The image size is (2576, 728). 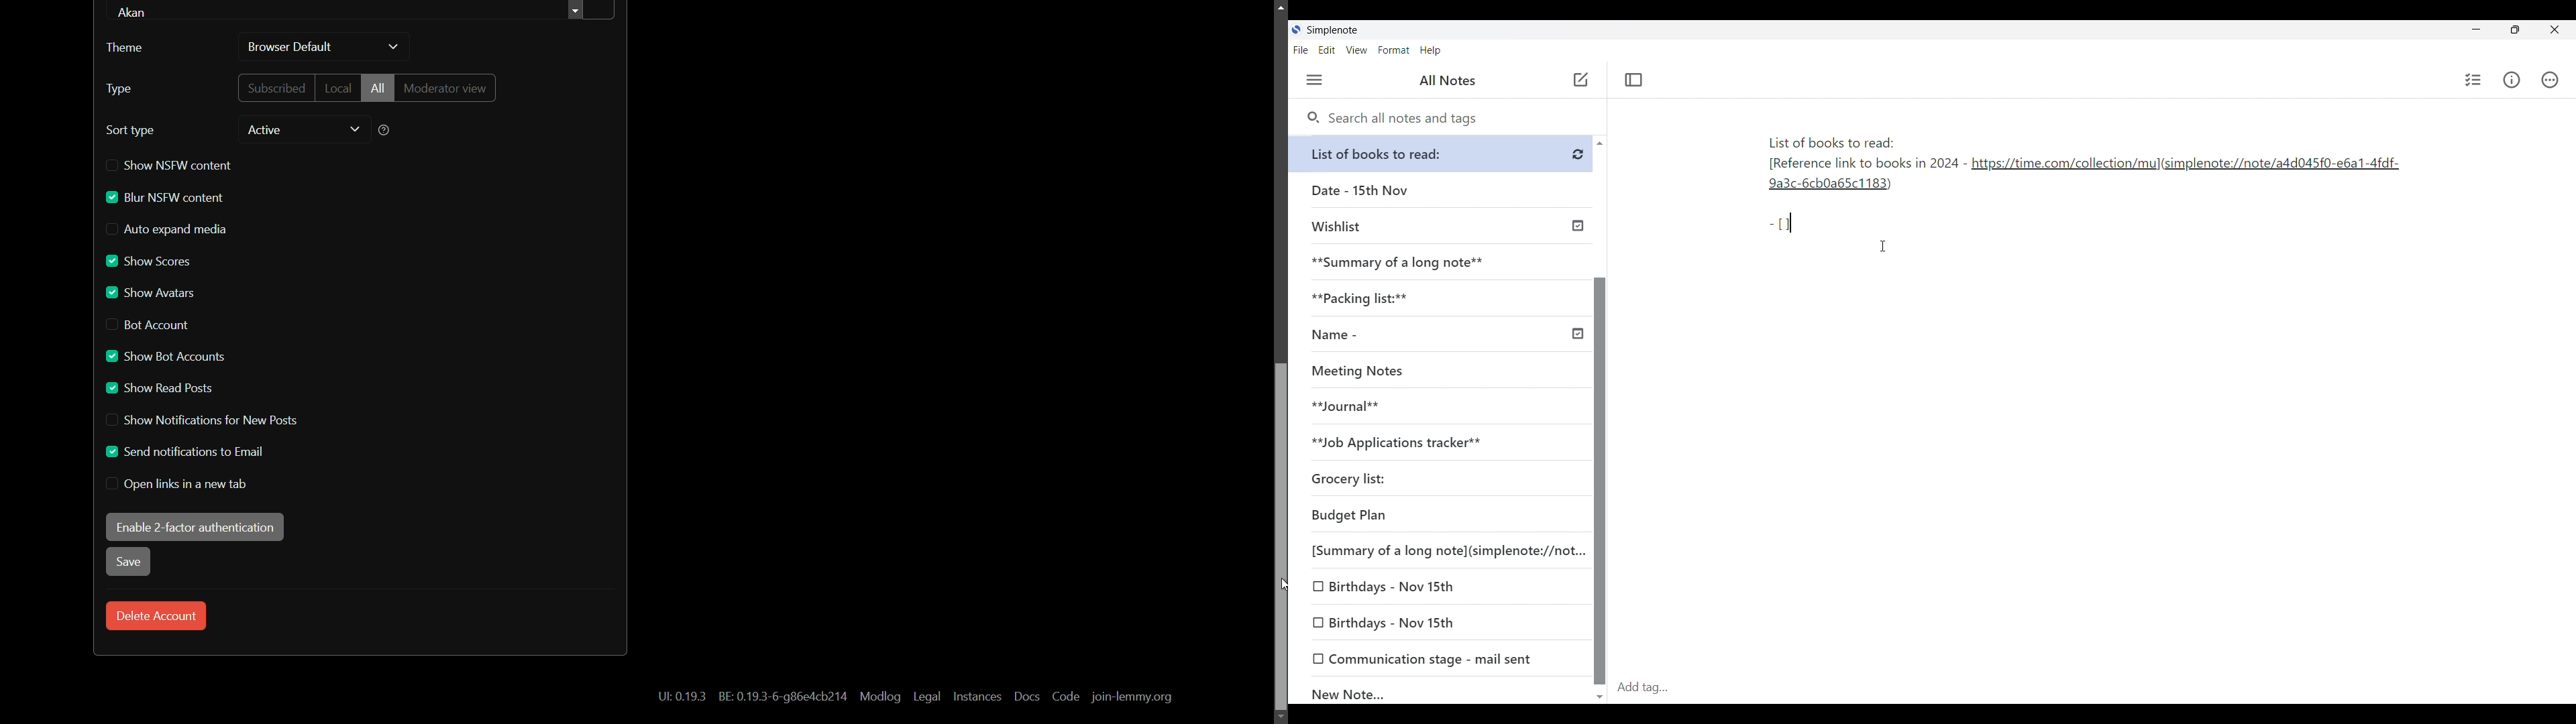 I want to click on Vertical scroll bar, so click(x=1599, y=418).